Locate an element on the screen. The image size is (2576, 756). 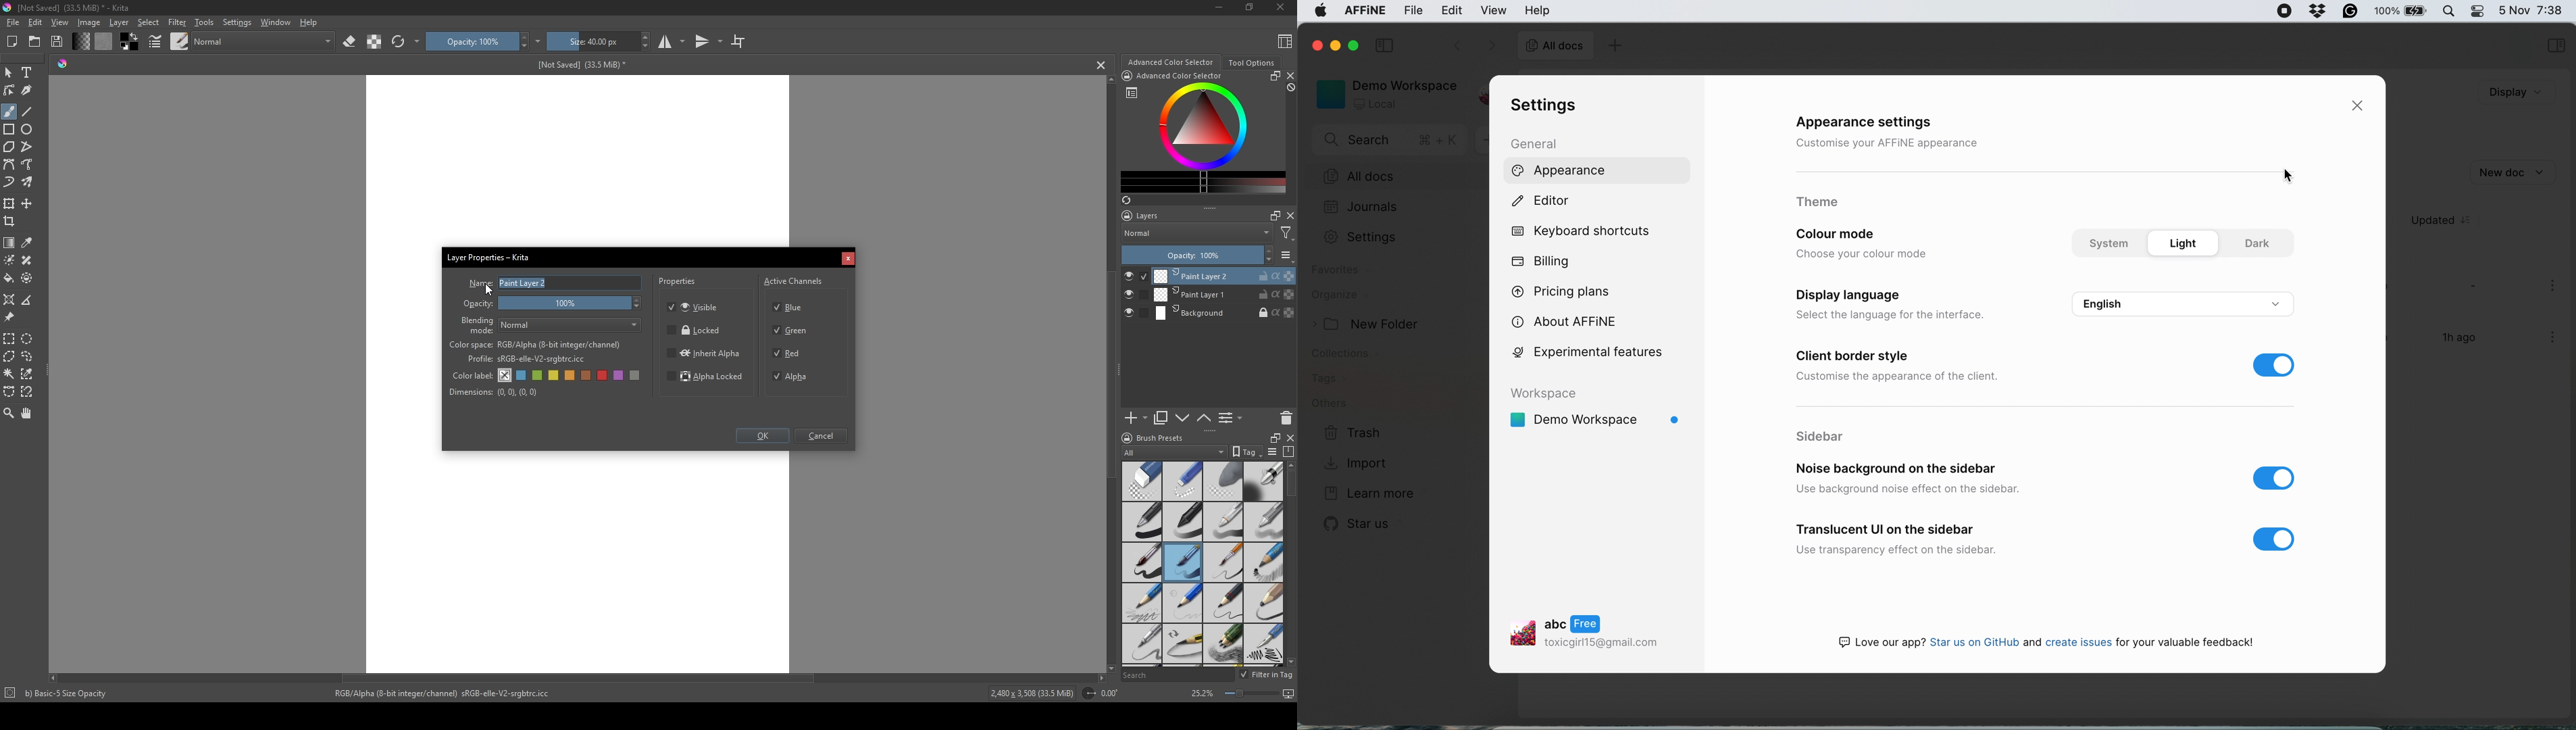
Save is located at coordinates (58, 41).